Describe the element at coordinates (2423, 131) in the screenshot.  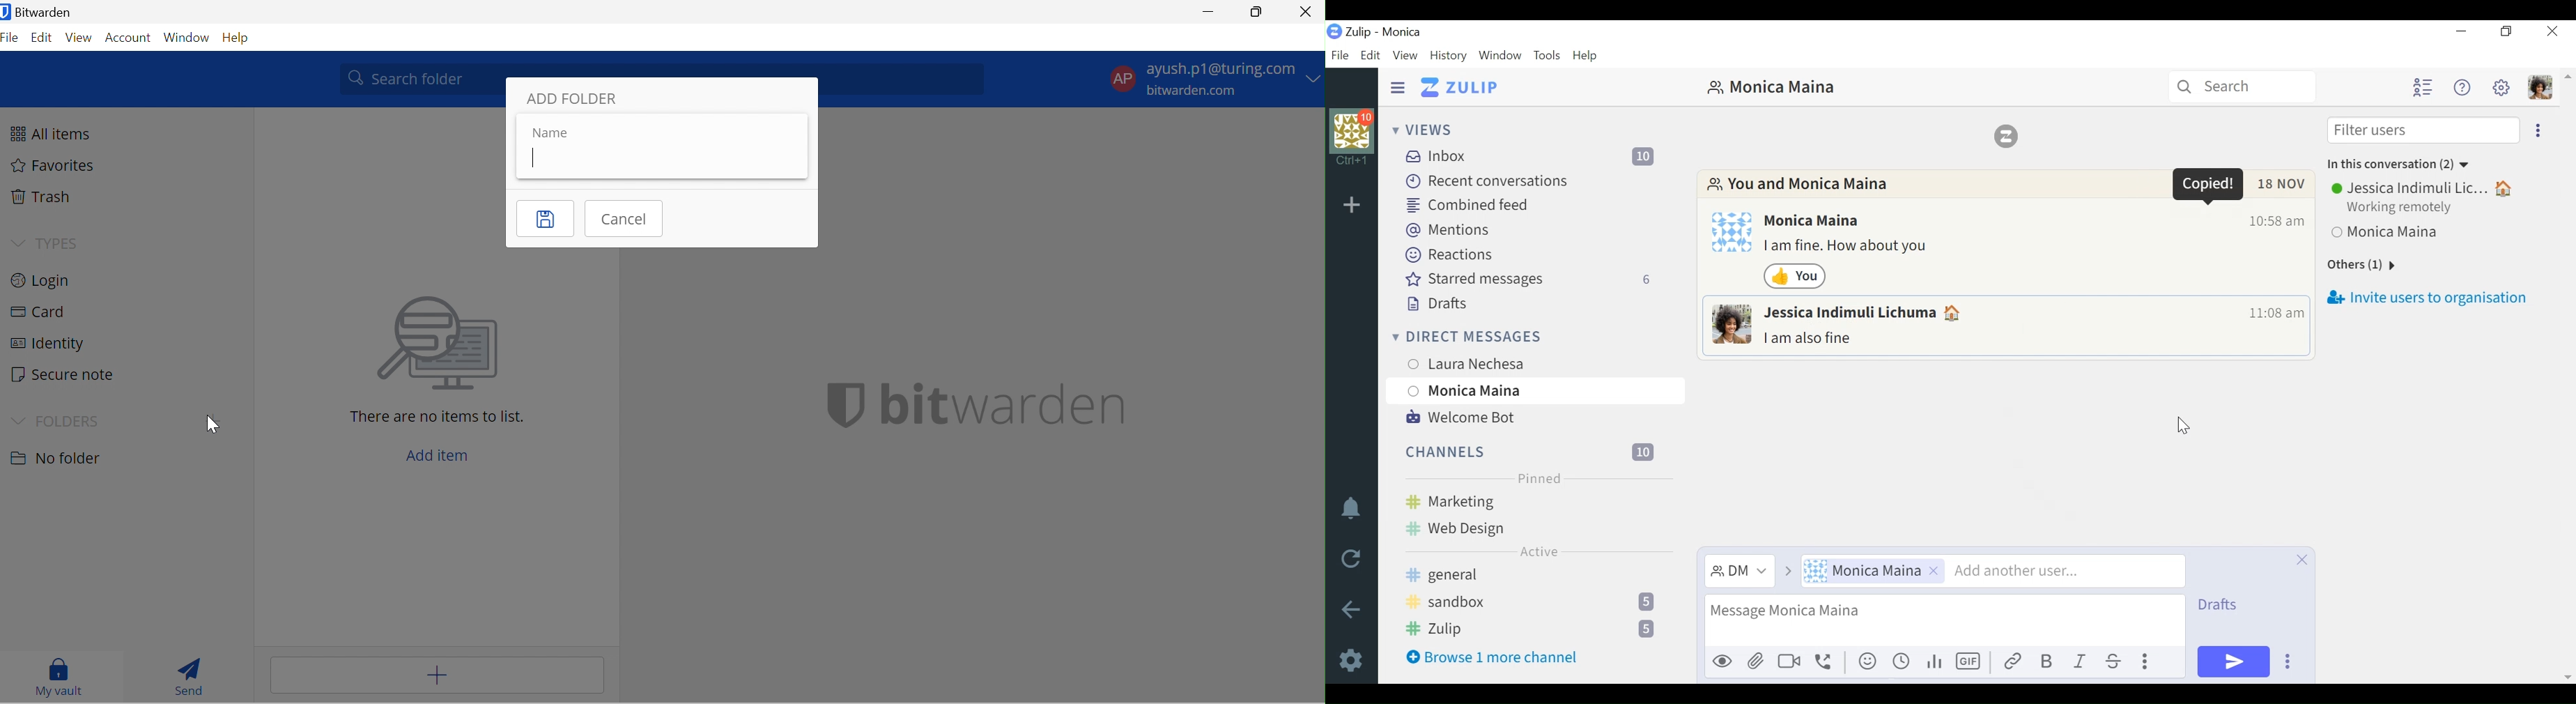
I see `Filter users` at that location.